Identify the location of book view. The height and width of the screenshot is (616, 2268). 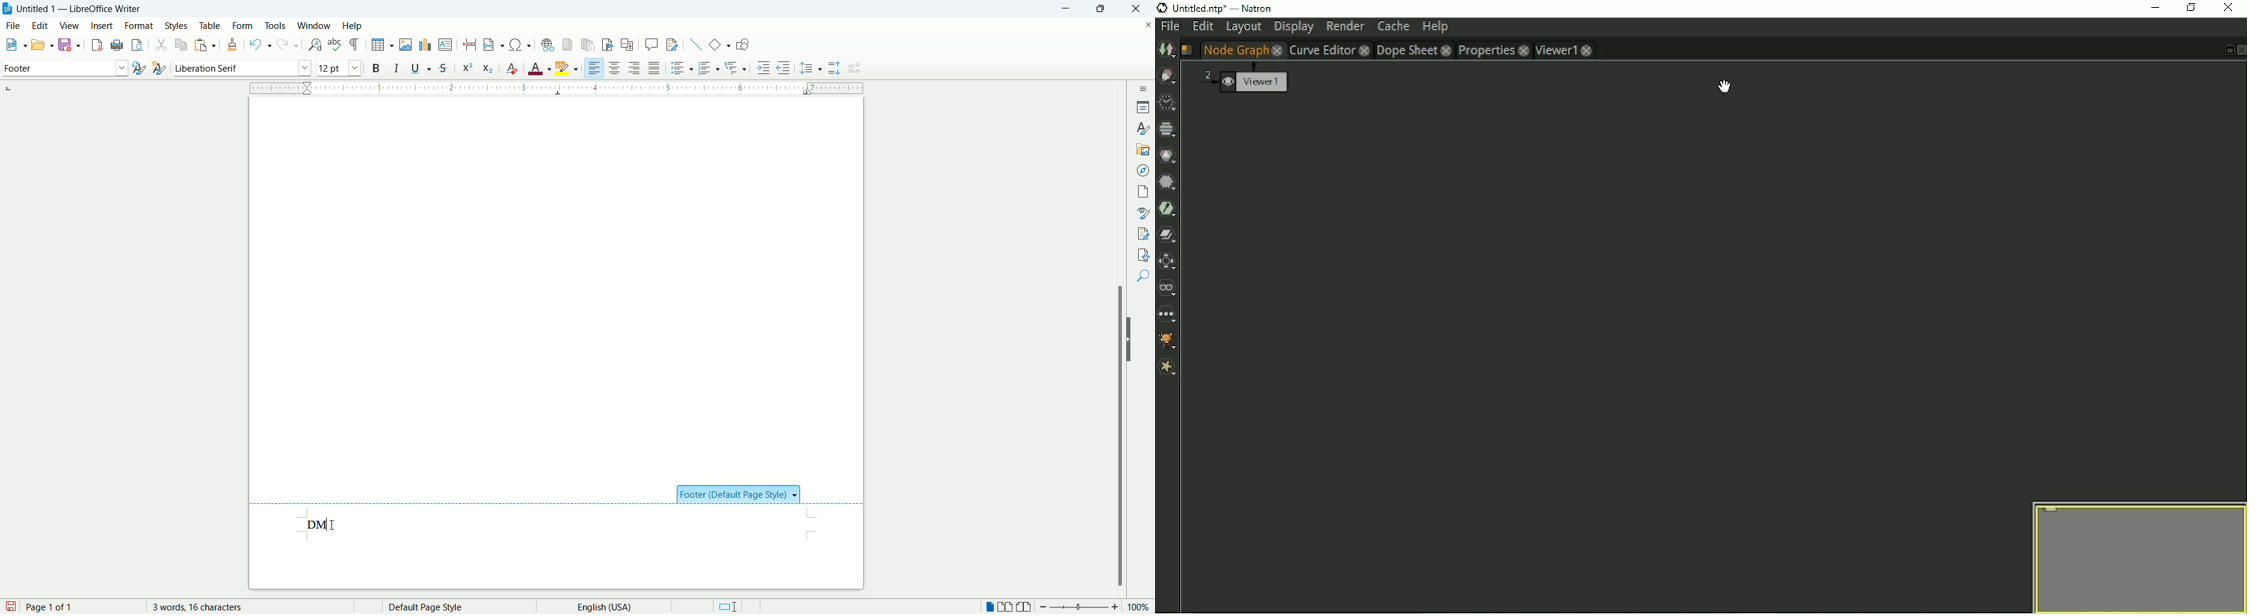
(1025, 607).